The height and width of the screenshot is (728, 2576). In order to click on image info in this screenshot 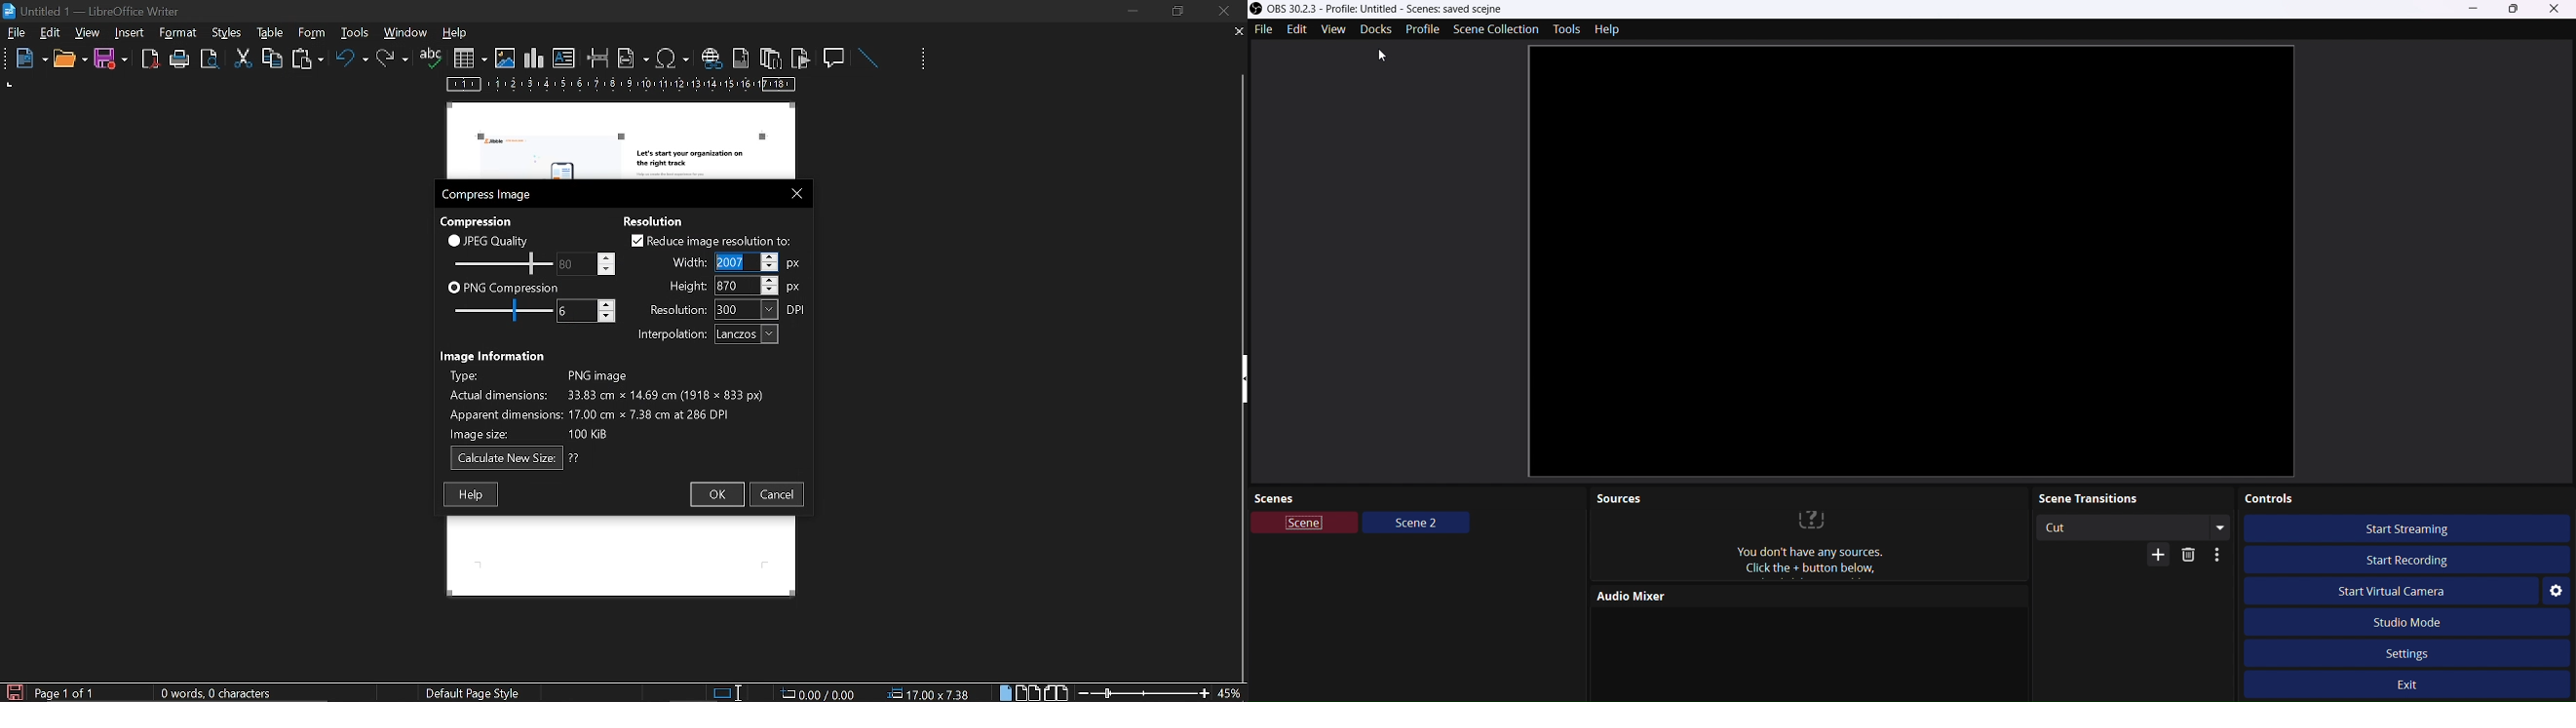, I will do `click(606, 402)`.